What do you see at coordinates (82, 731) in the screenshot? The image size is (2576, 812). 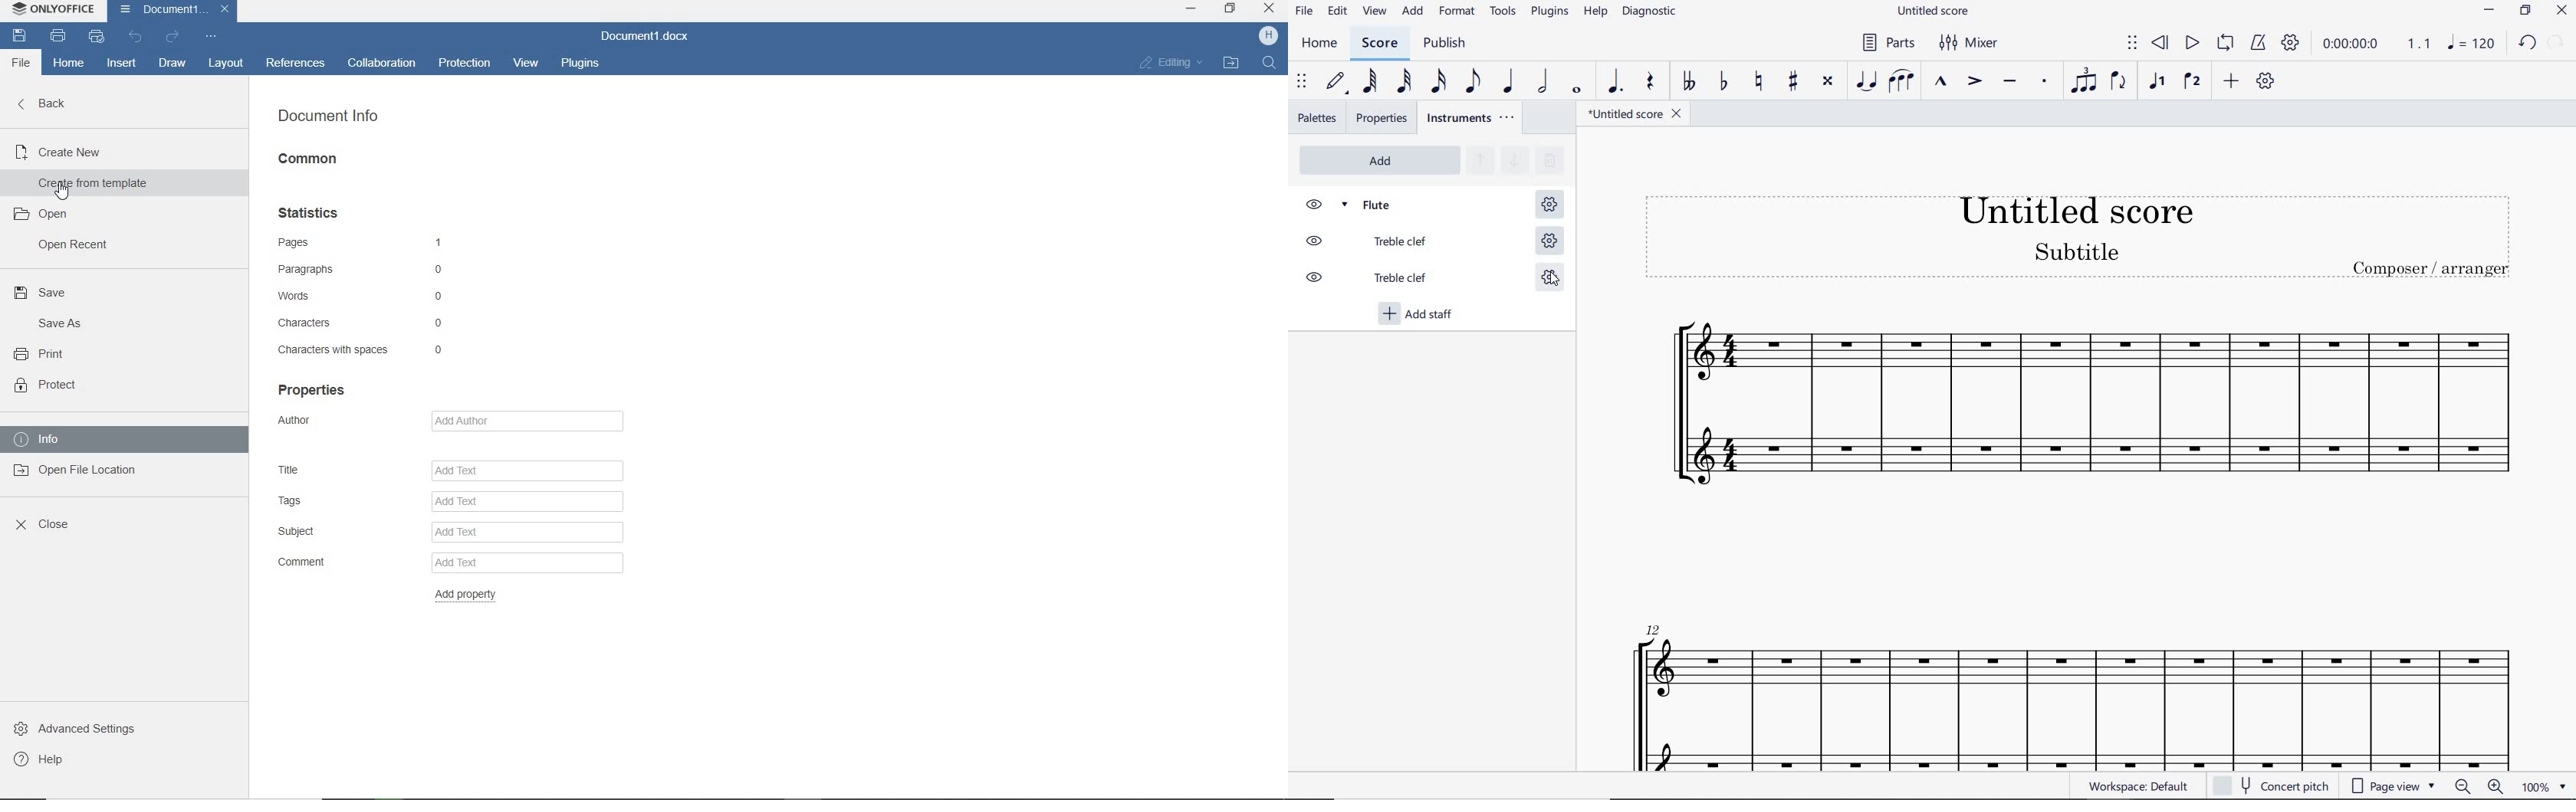 I see `advanced settings` at bounding box center [82, 731].